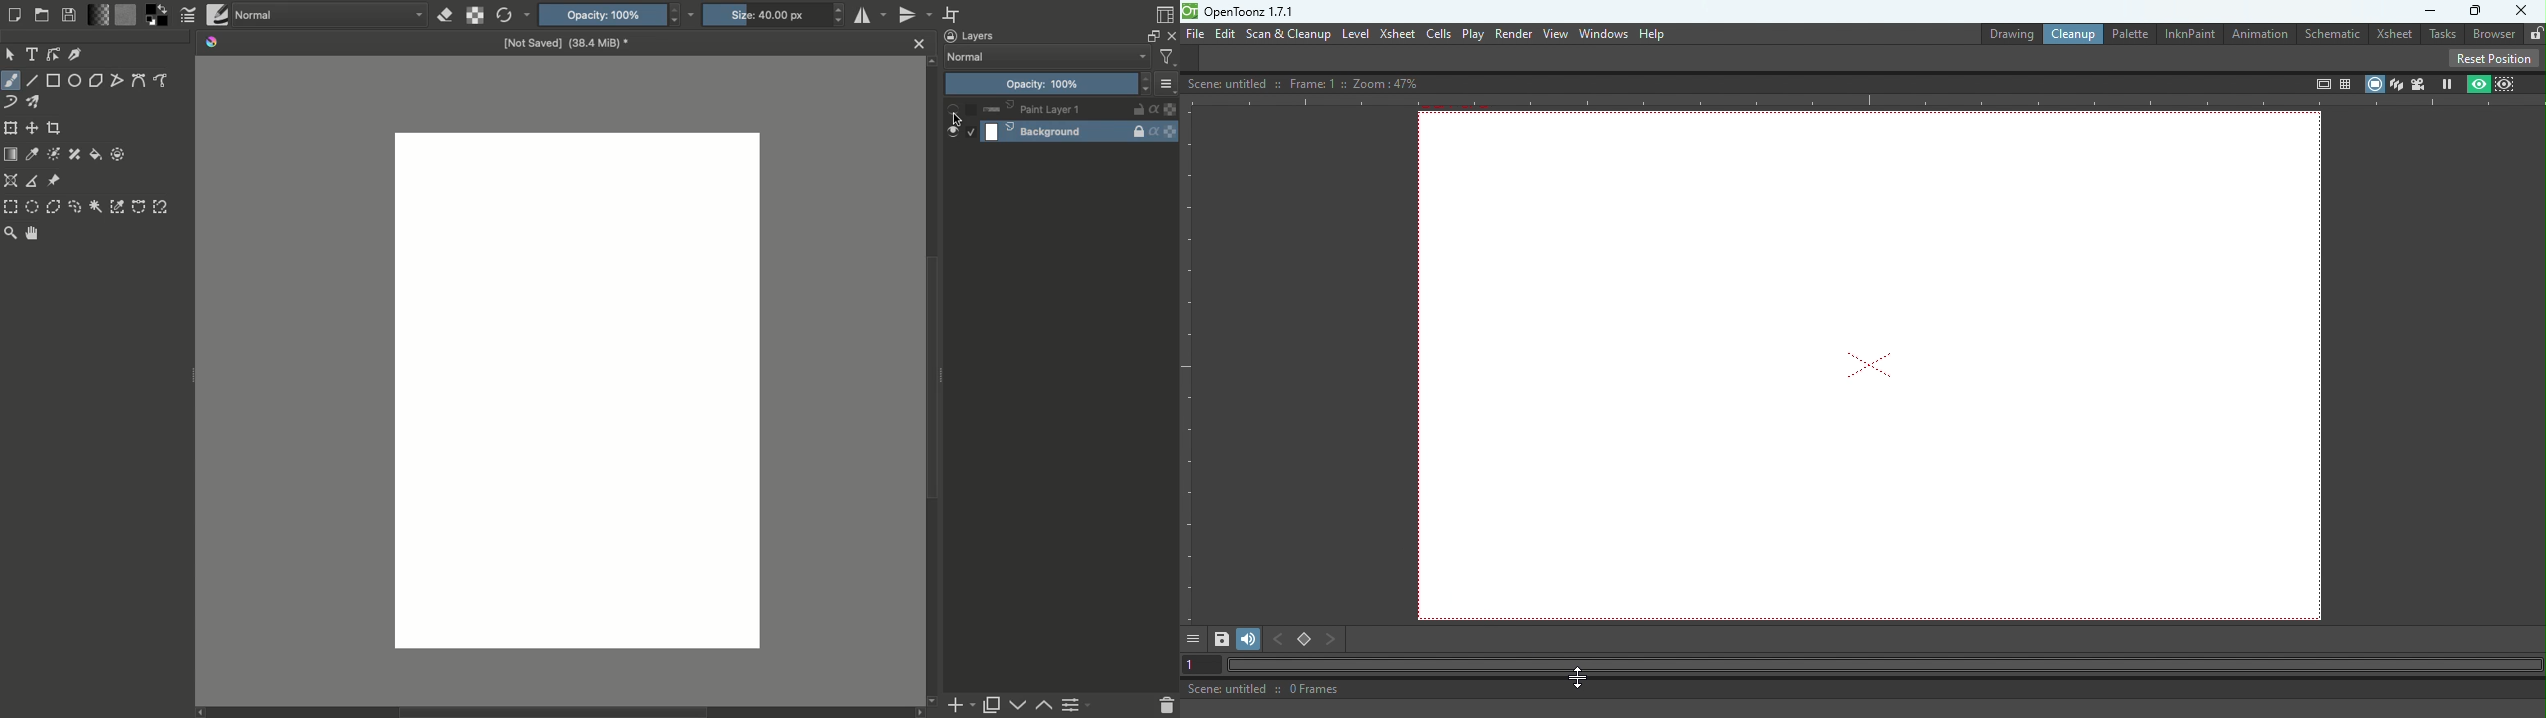 The height and width of the screenshot is (728, 2548). What do you see at coordinates (1356, 33) in the screenshot?
I see `Level` at bounding box center [1356, 33].